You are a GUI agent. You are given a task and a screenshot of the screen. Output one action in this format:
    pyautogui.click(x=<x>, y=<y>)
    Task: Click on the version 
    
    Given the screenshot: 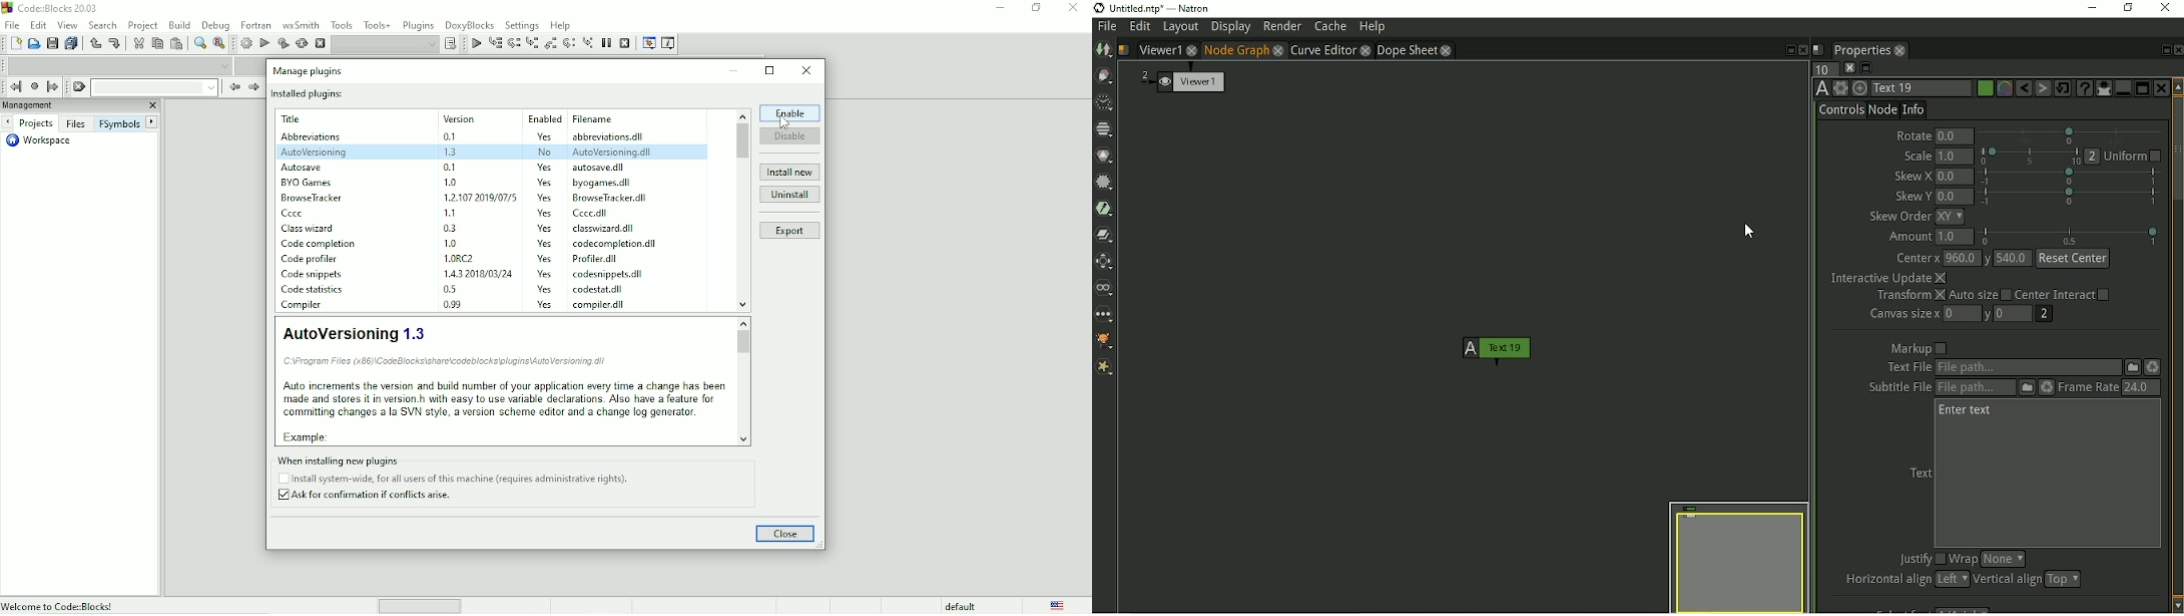 What is the action you would take?
    pyautogui.click(x=452, y=167)
    